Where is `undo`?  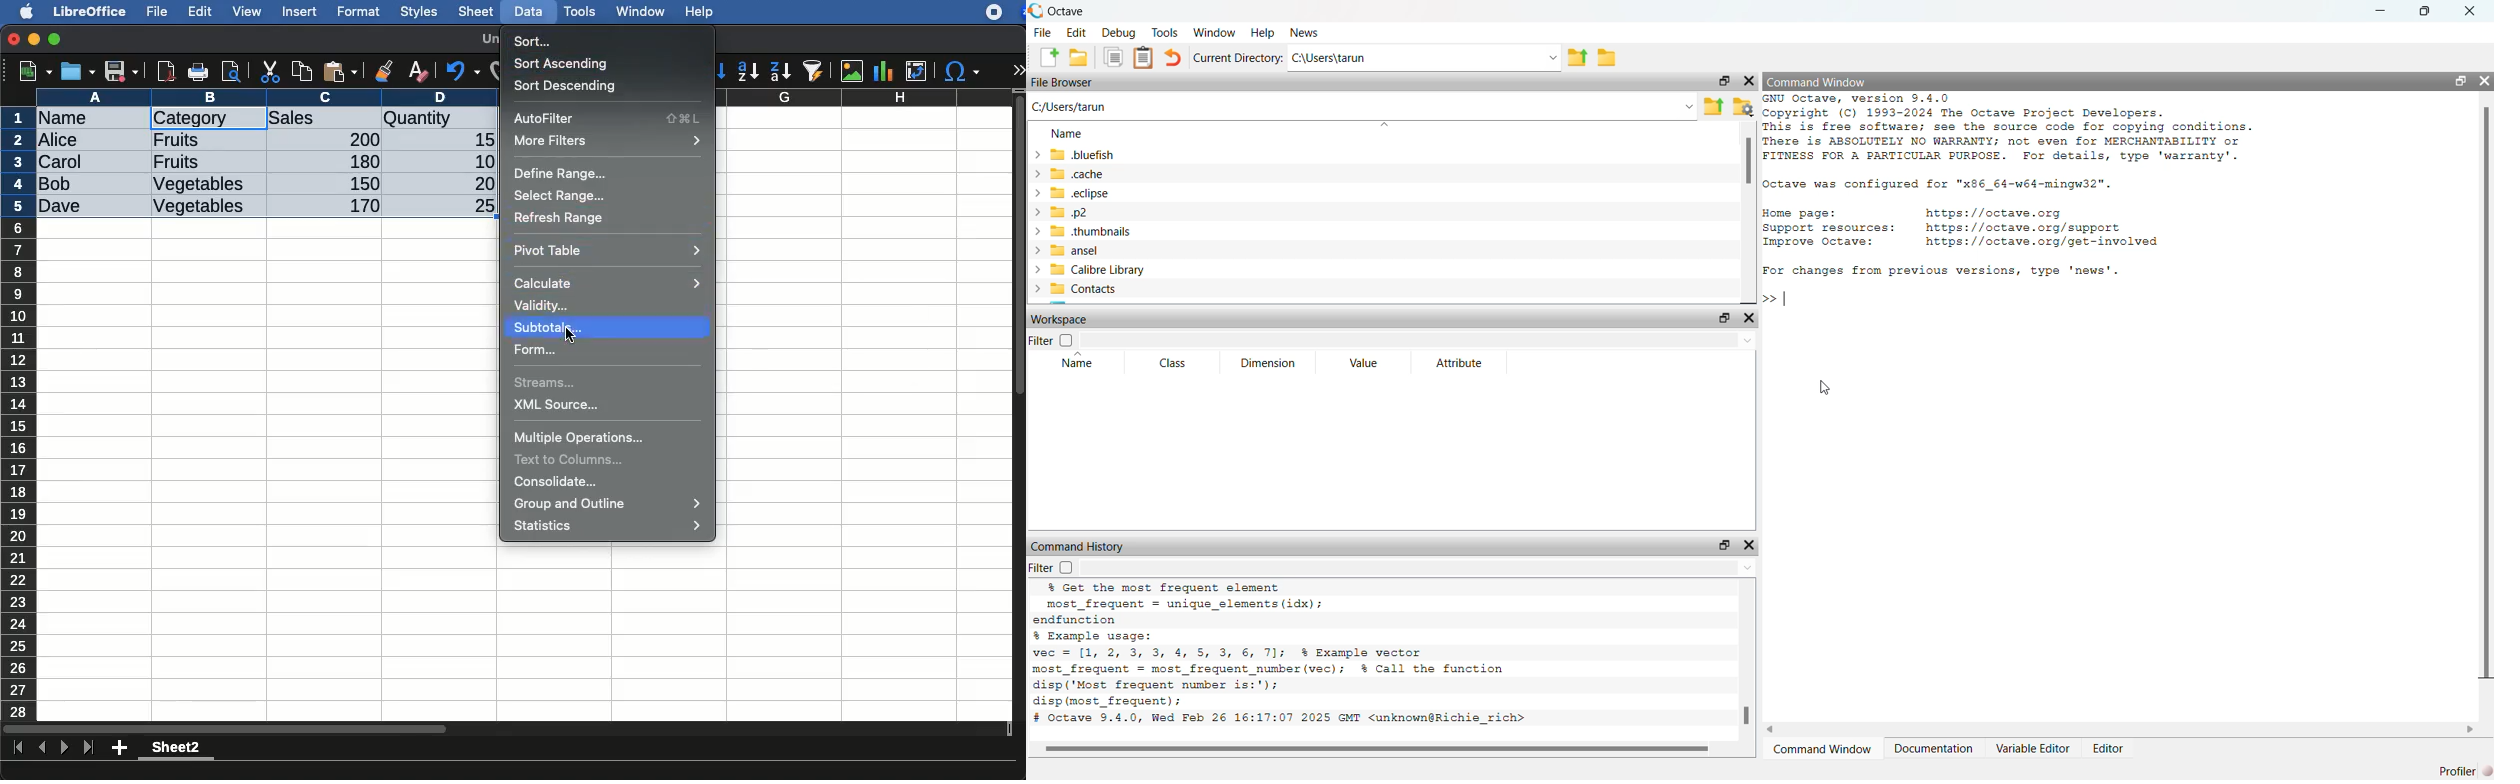
undo is located at coordinates (463, 71).